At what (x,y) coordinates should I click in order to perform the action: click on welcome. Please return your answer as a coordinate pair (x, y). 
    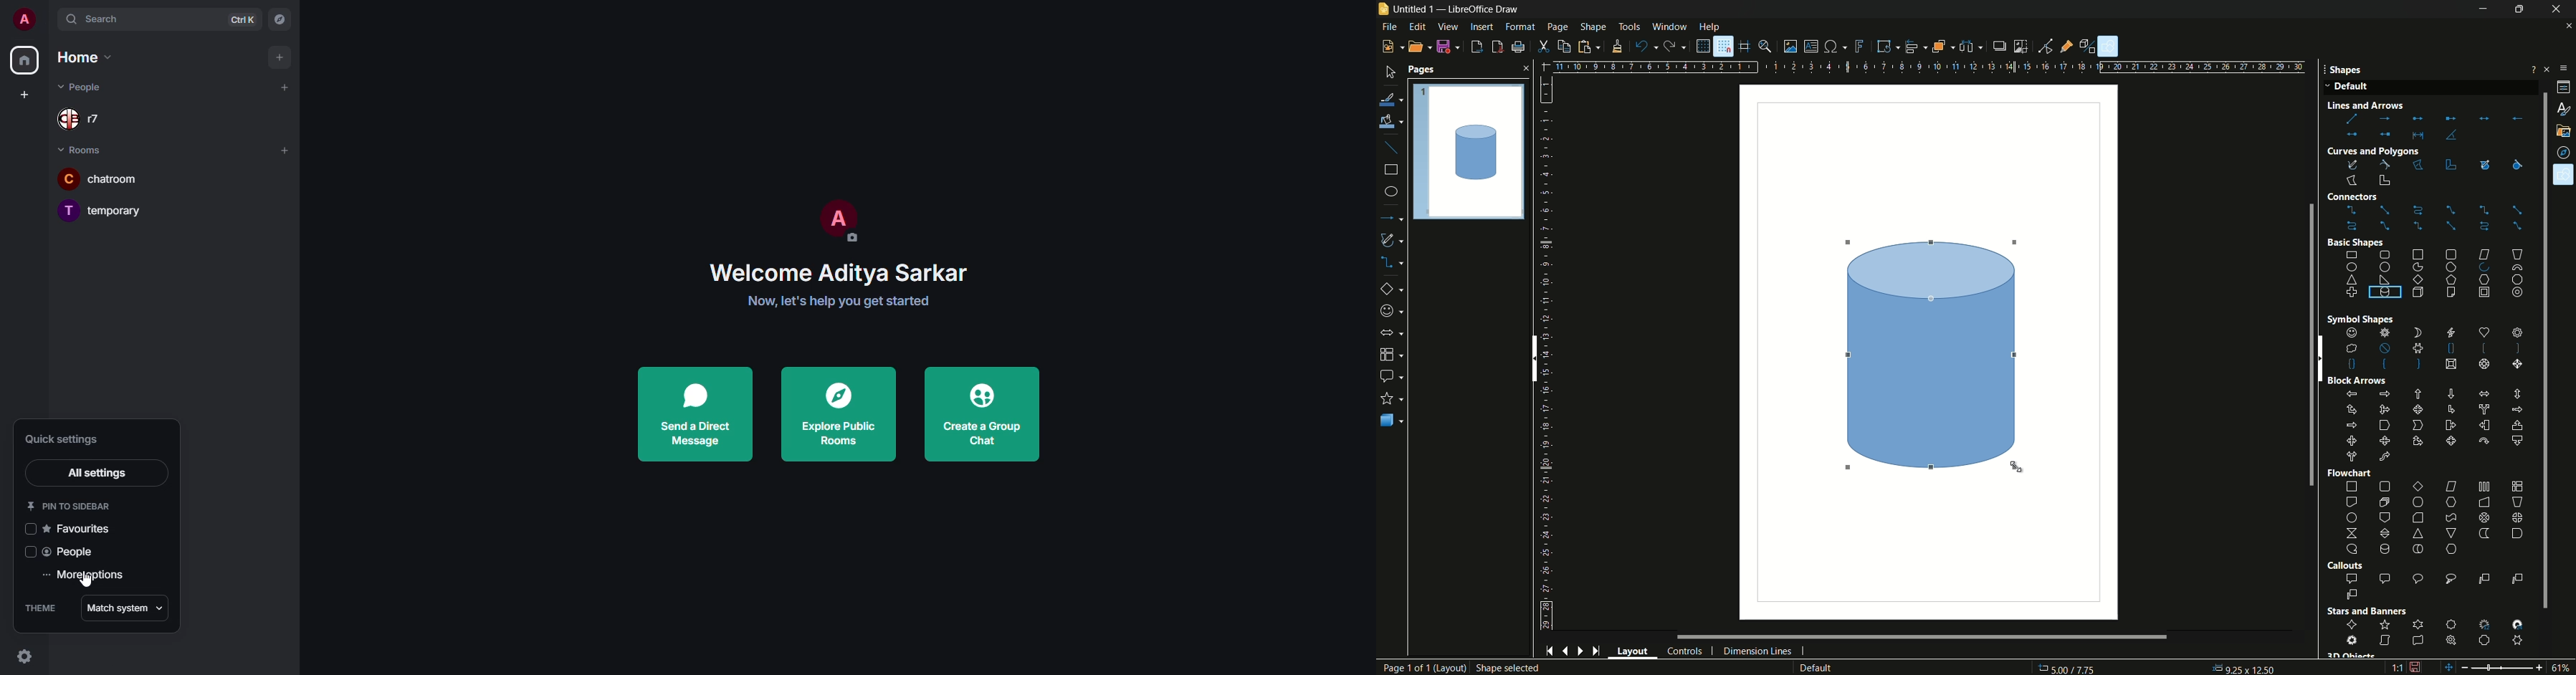
    Looking at the image, I should click on (837, 272).